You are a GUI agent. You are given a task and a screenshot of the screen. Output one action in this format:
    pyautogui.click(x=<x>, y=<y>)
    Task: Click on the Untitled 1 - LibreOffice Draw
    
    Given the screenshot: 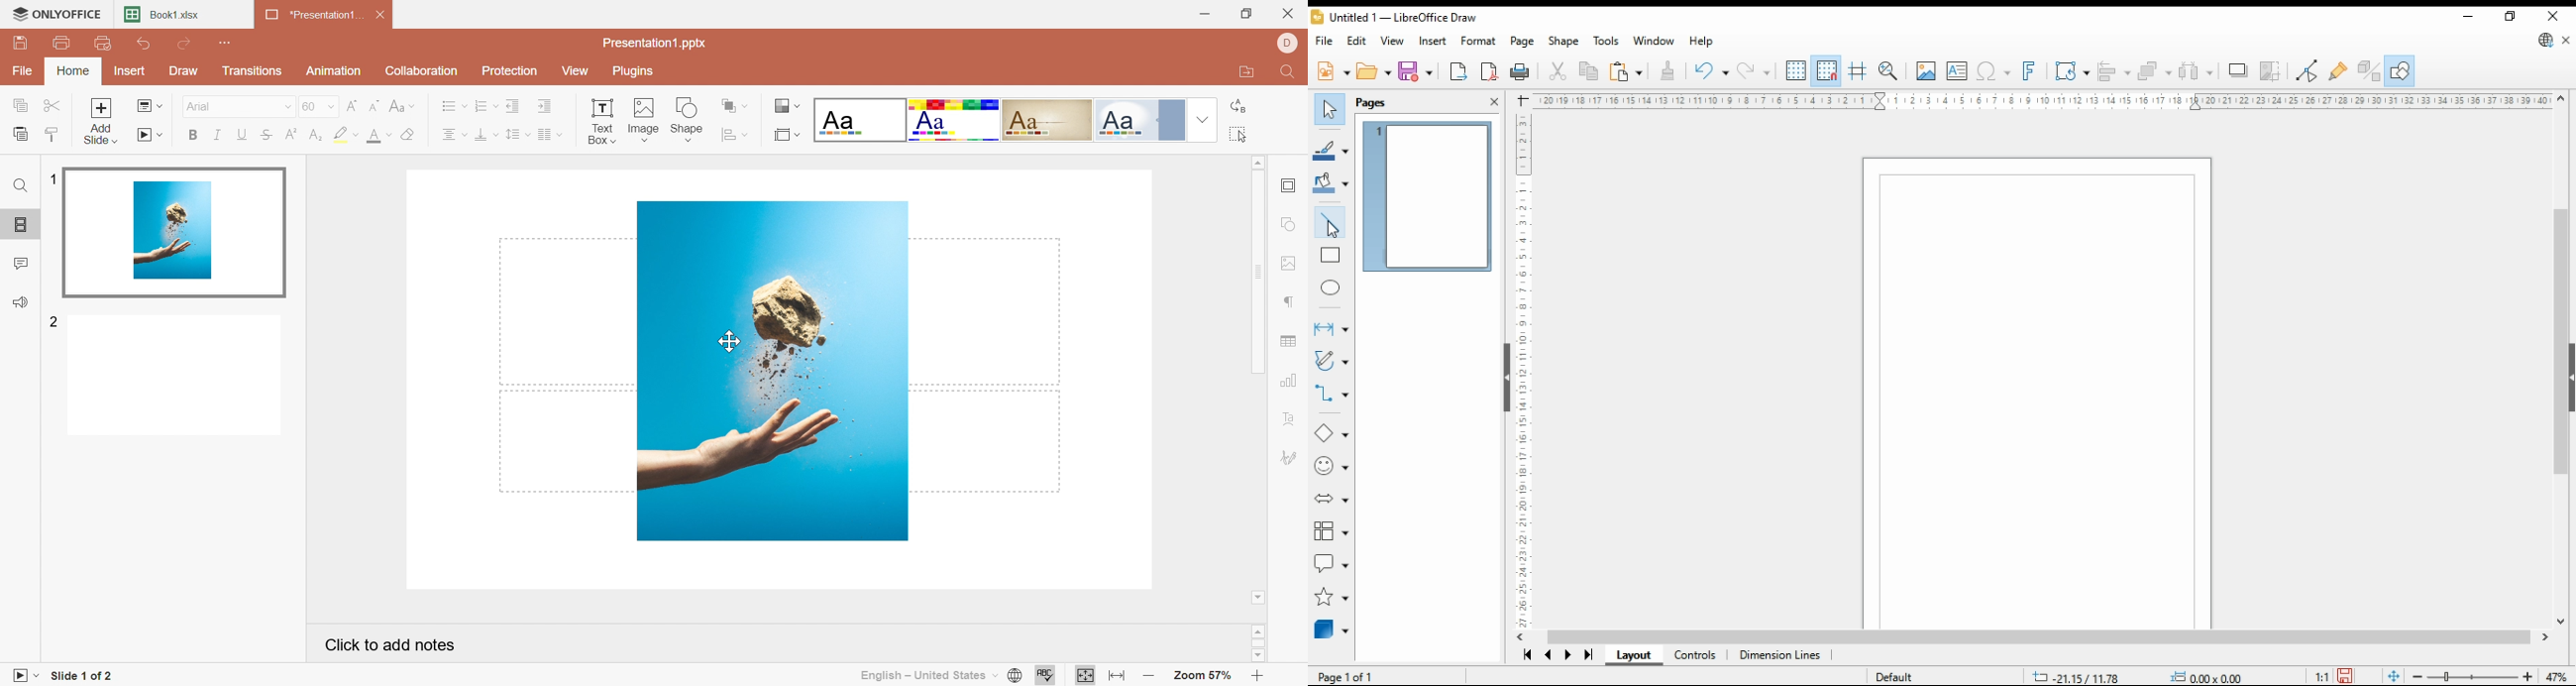 What is the action you would take?
    pyautogui.click(x=1393, y=19)
    